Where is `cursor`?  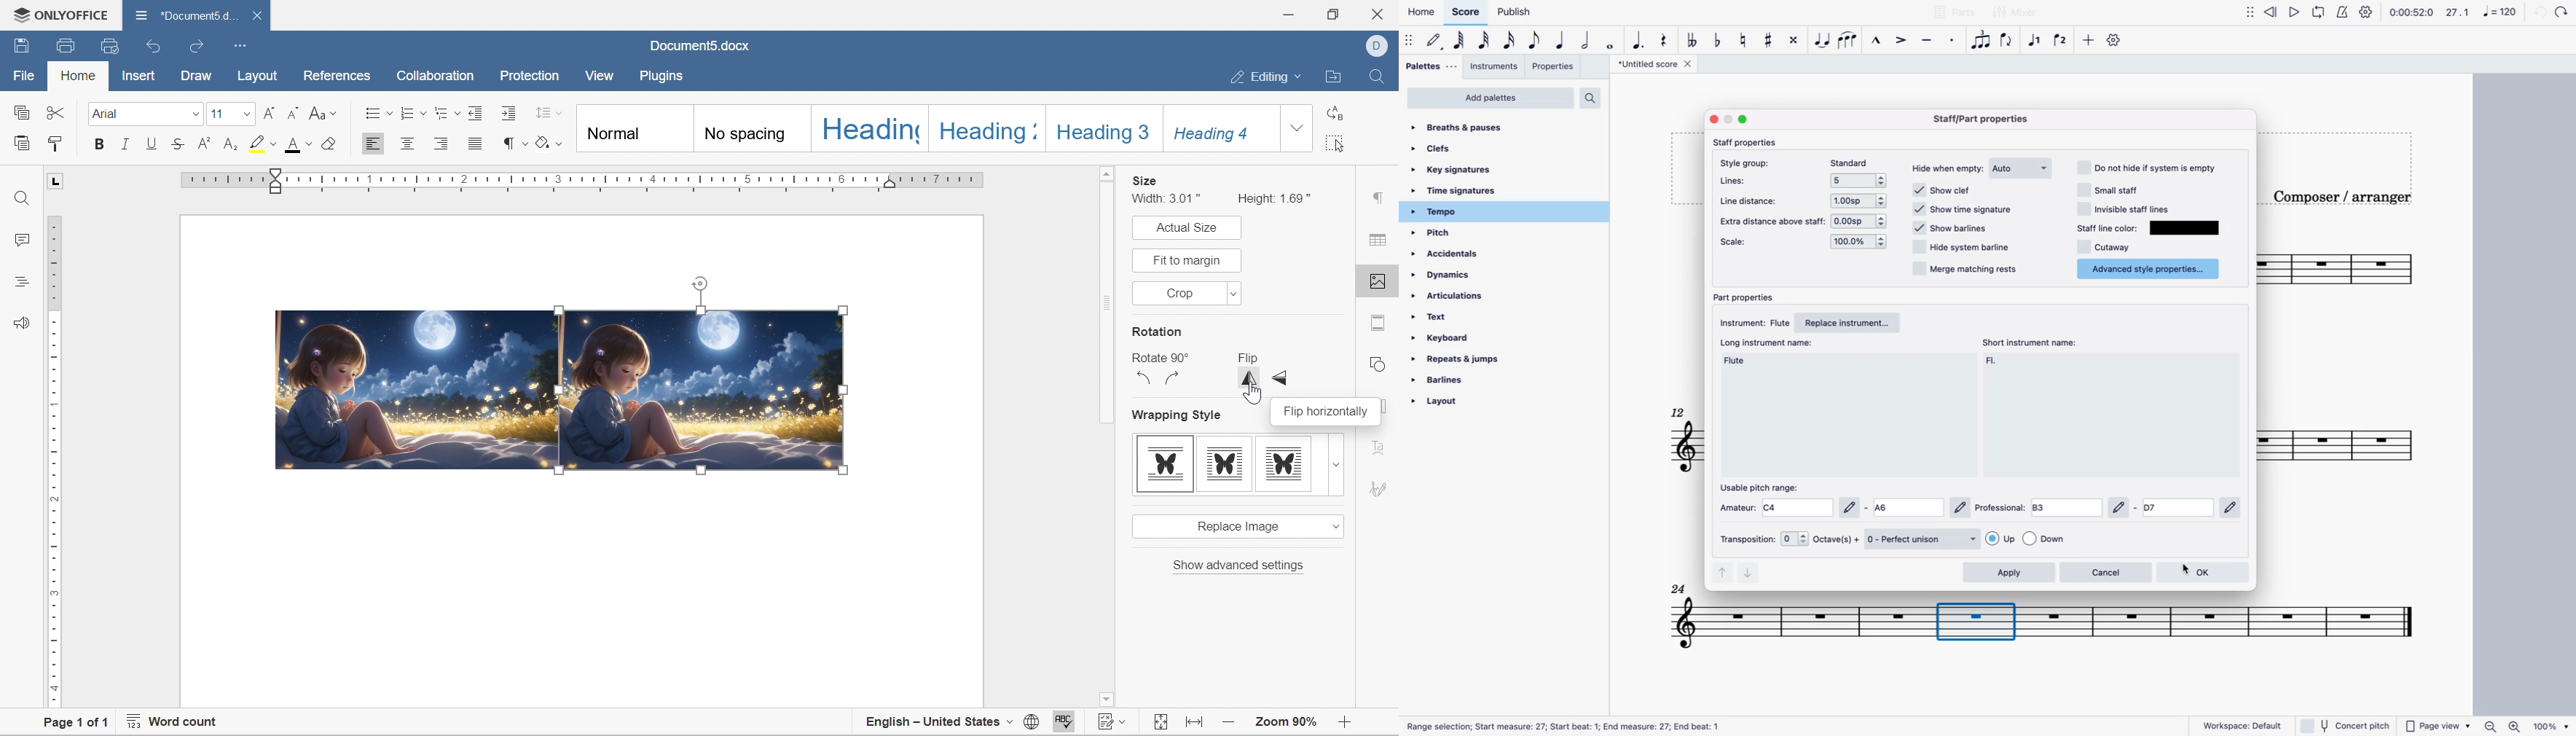
cursor is located at coordinates (1252, 395).